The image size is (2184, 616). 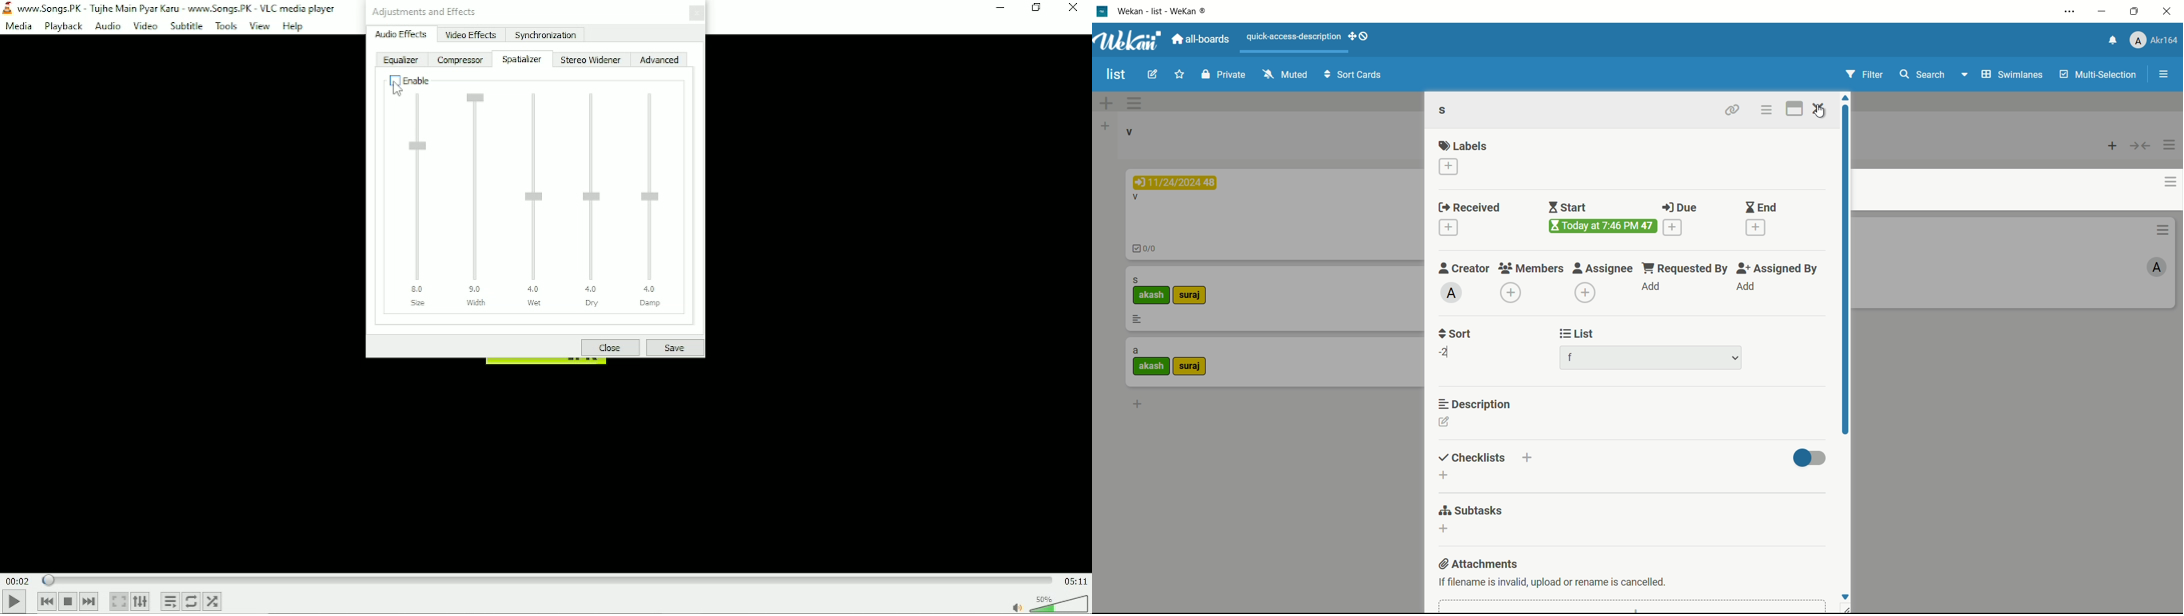 I want to click on View, so click(x=260, y=27).